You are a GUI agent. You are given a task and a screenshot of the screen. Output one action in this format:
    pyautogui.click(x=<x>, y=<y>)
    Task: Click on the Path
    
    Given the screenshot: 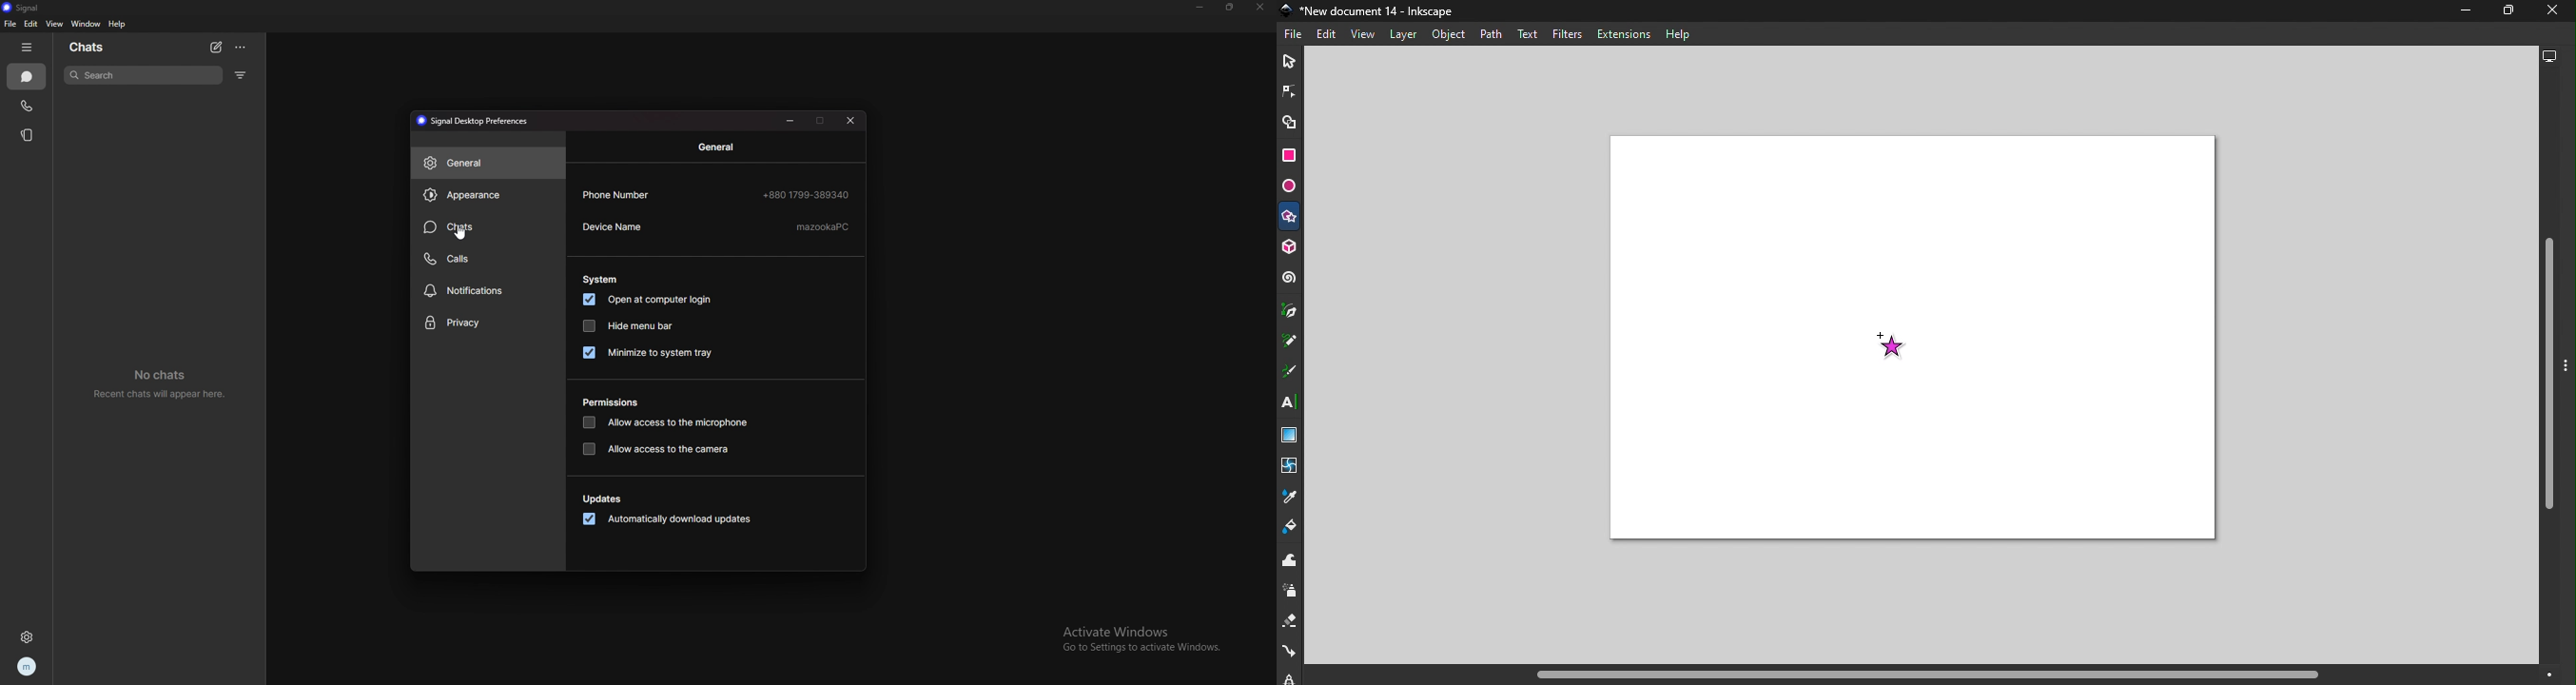 What is the action you would take?
    pyautogui.click(x=1493, y=33)
    